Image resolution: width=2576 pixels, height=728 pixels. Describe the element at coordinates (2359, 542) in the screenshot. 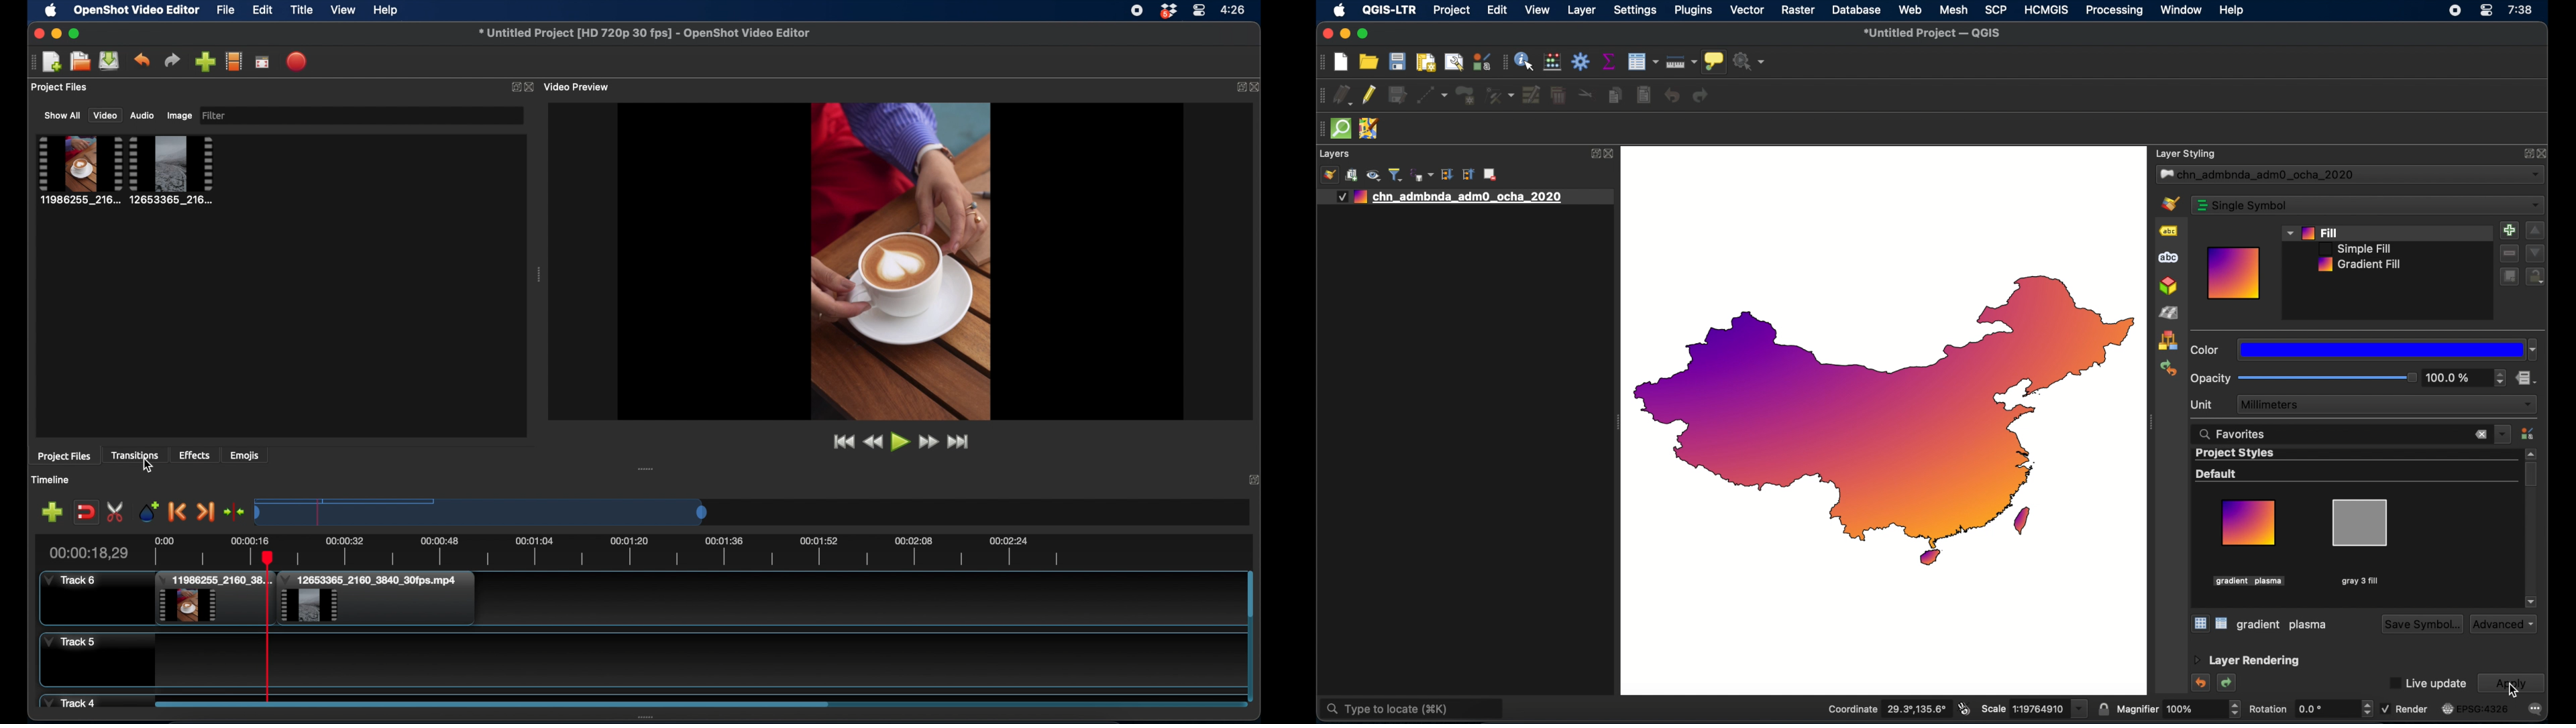

I see `gray 3 fill` at that location.